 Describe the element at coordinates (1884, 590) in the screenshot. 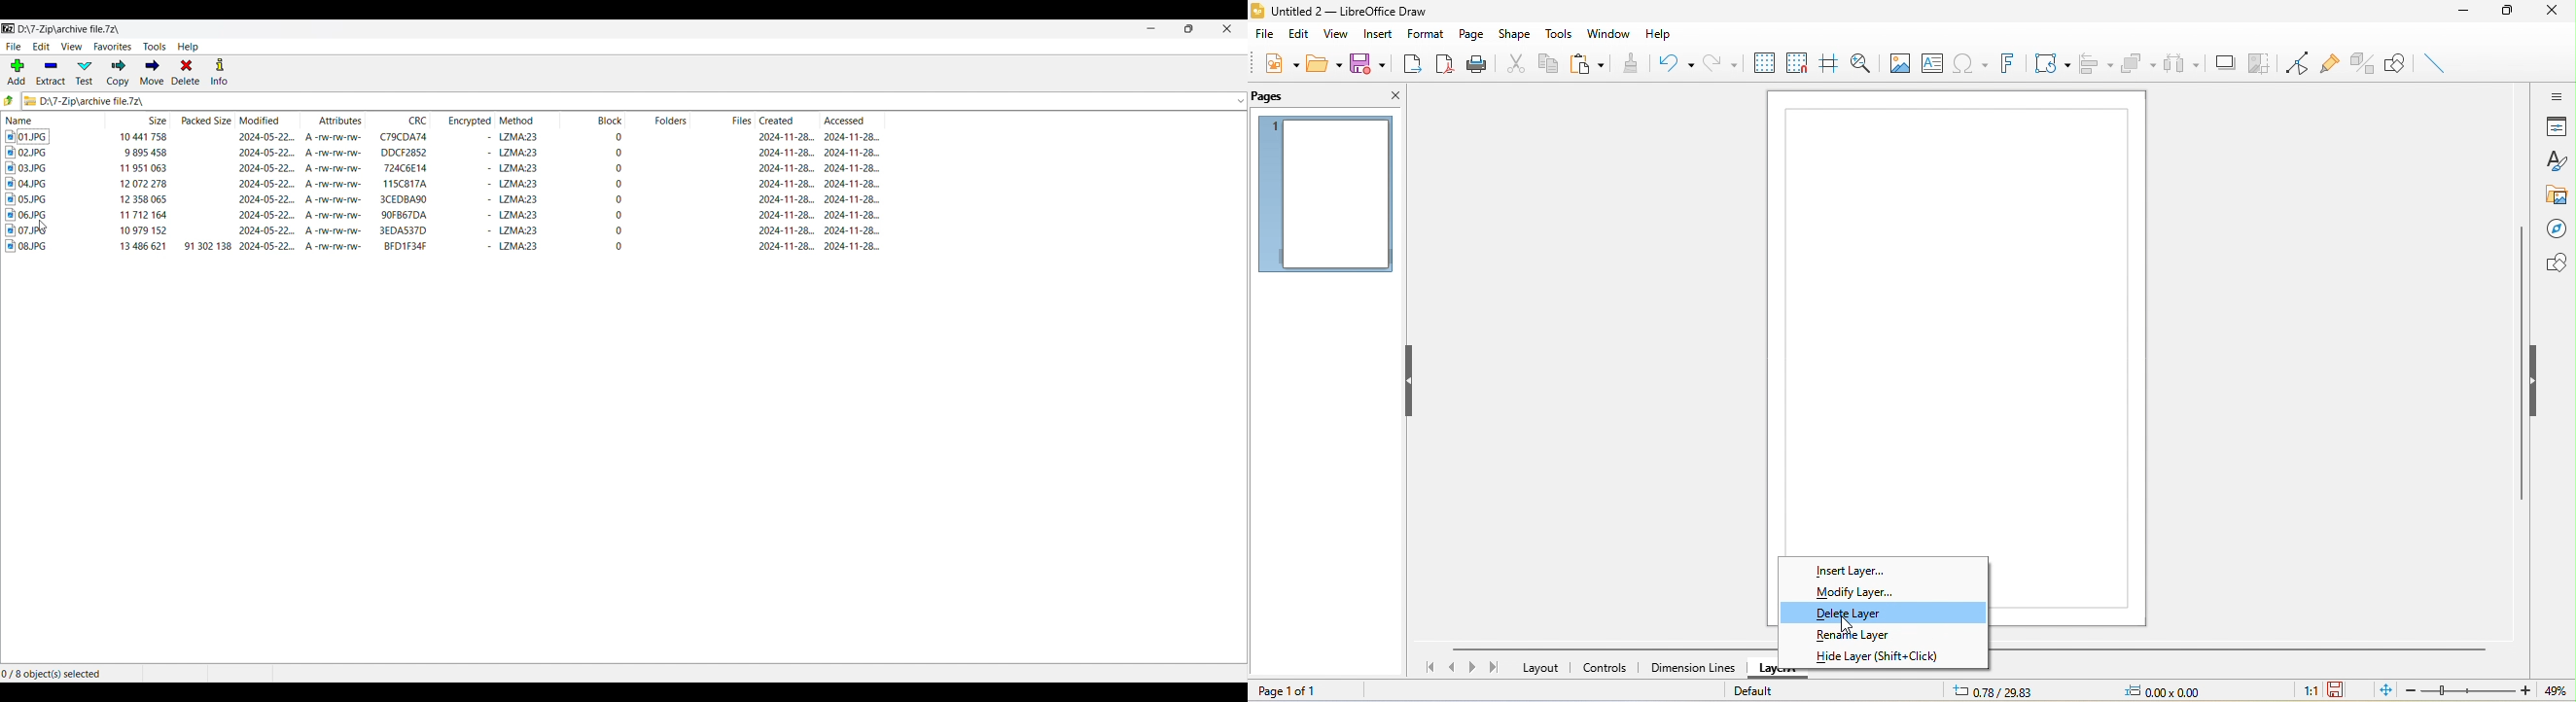

I see `modify layer` at that location.